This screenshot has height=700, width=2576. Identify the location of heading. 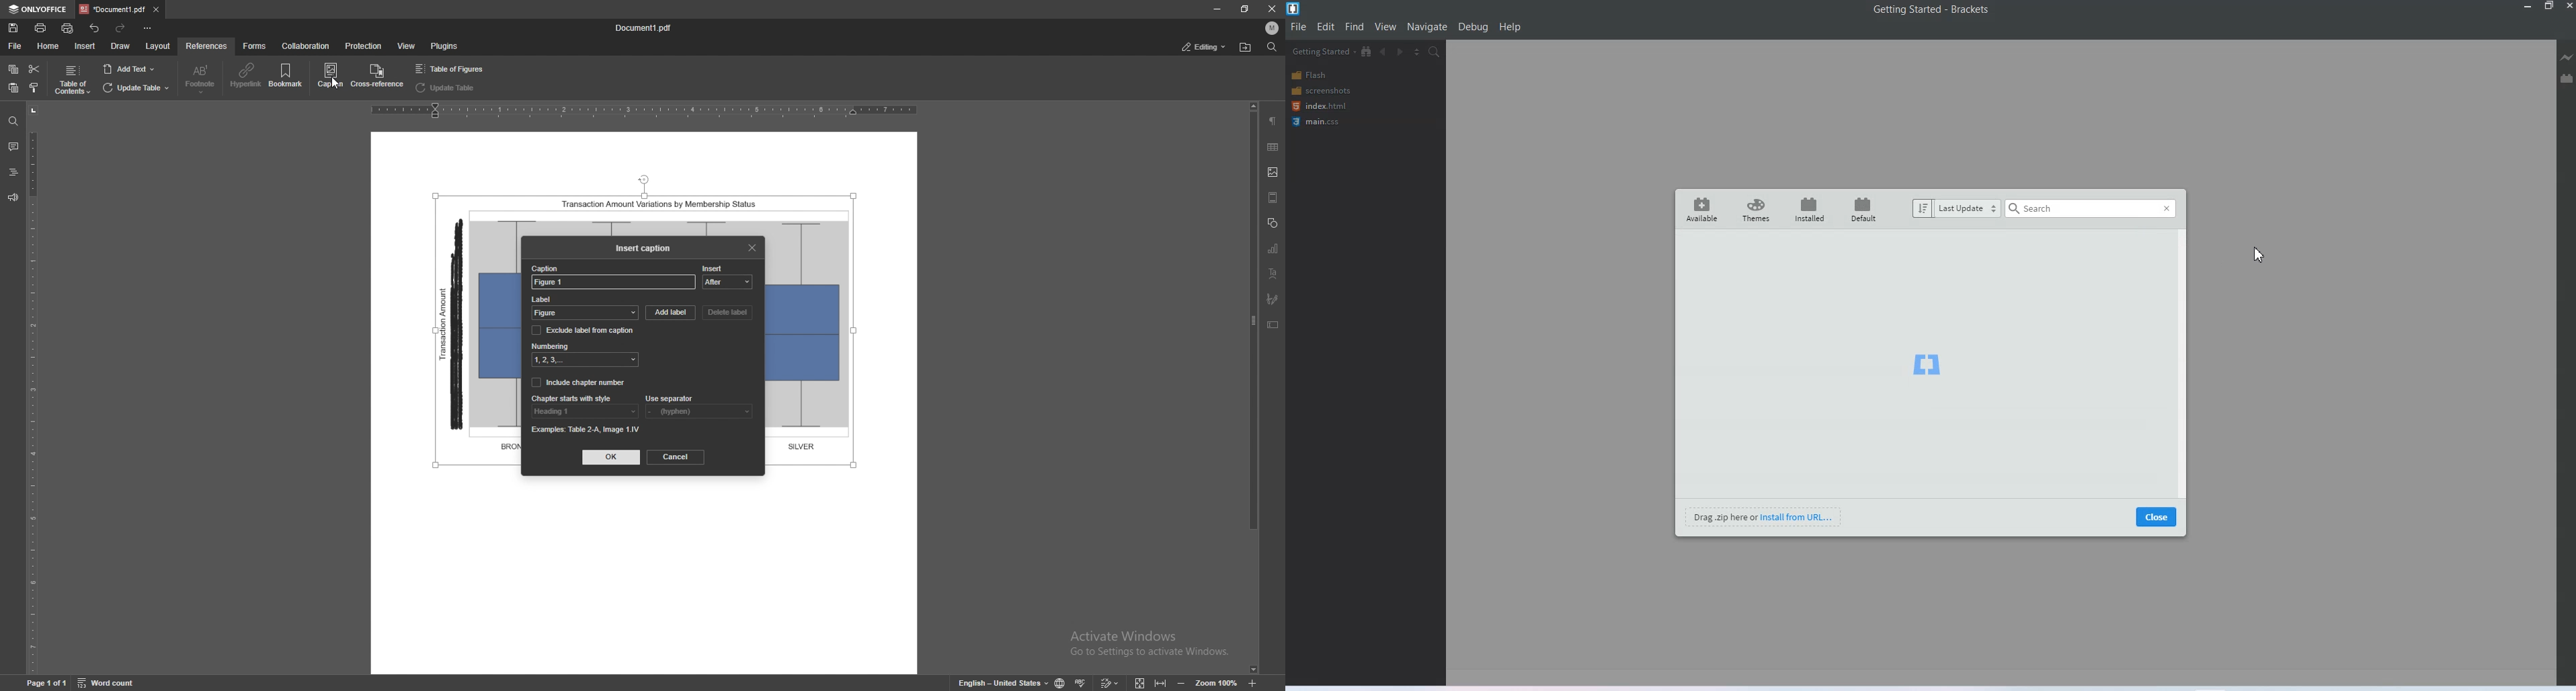
(585, 411).